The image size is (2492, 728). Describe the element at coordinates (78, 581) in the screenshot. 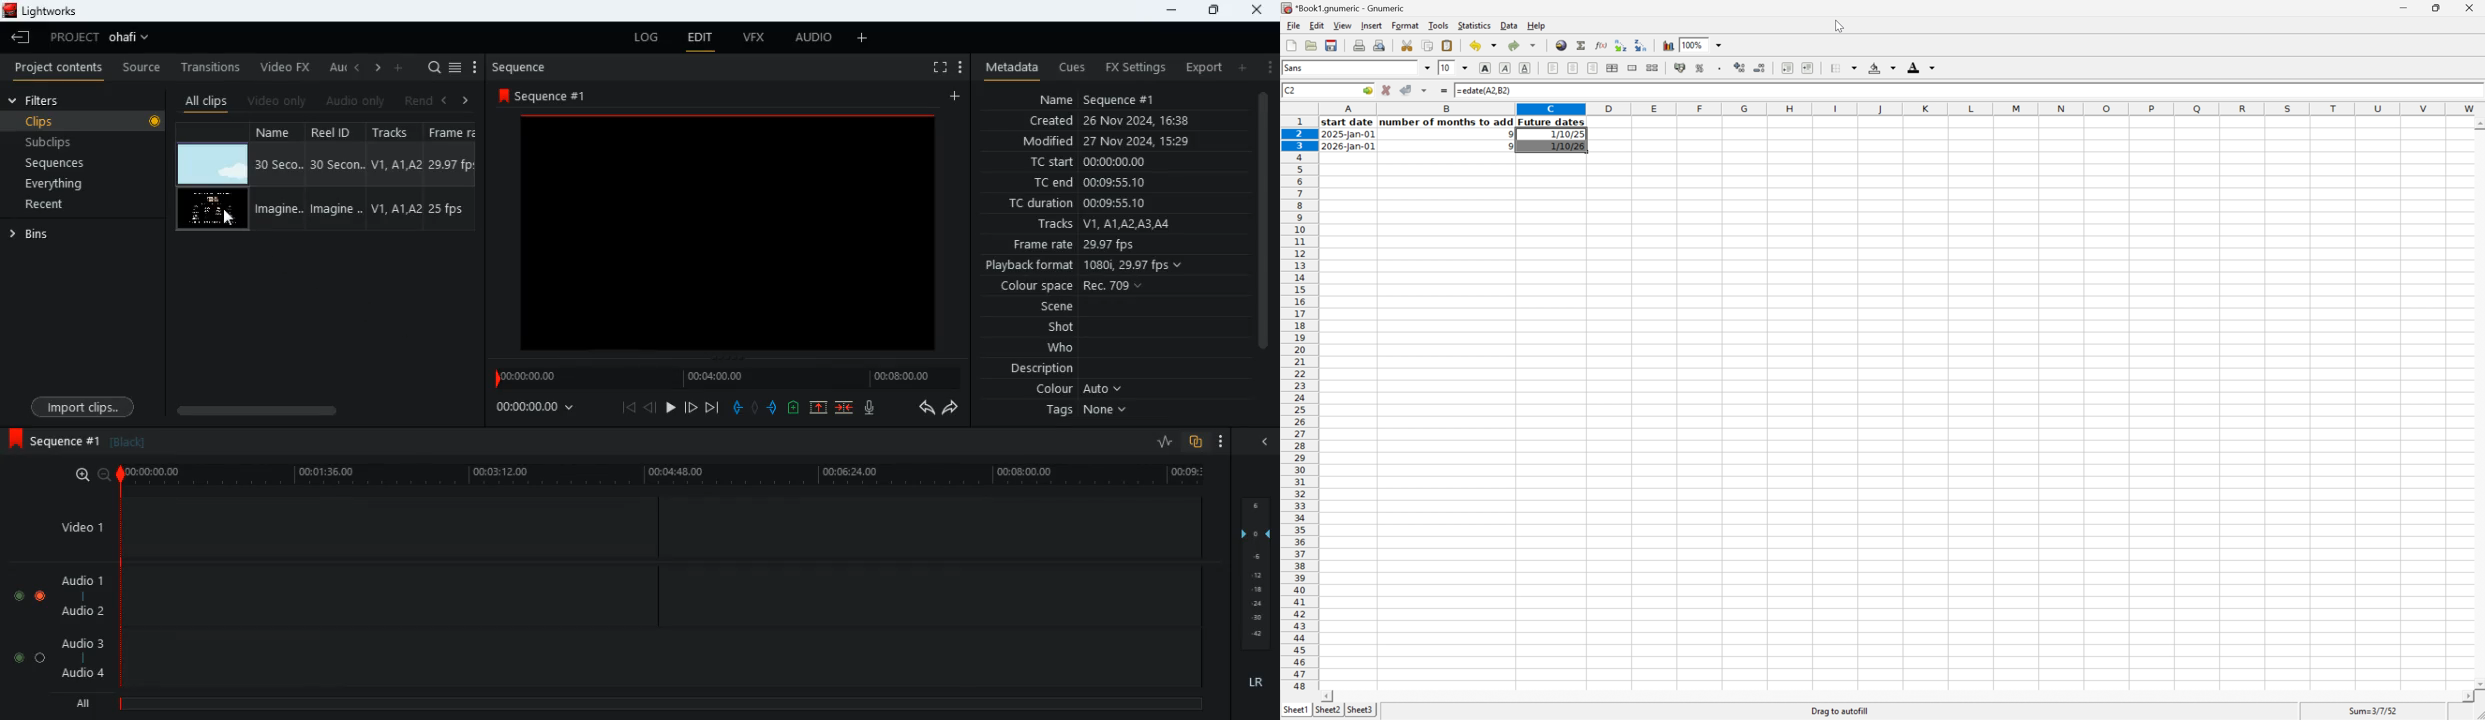

I see `audio 1` at that location.